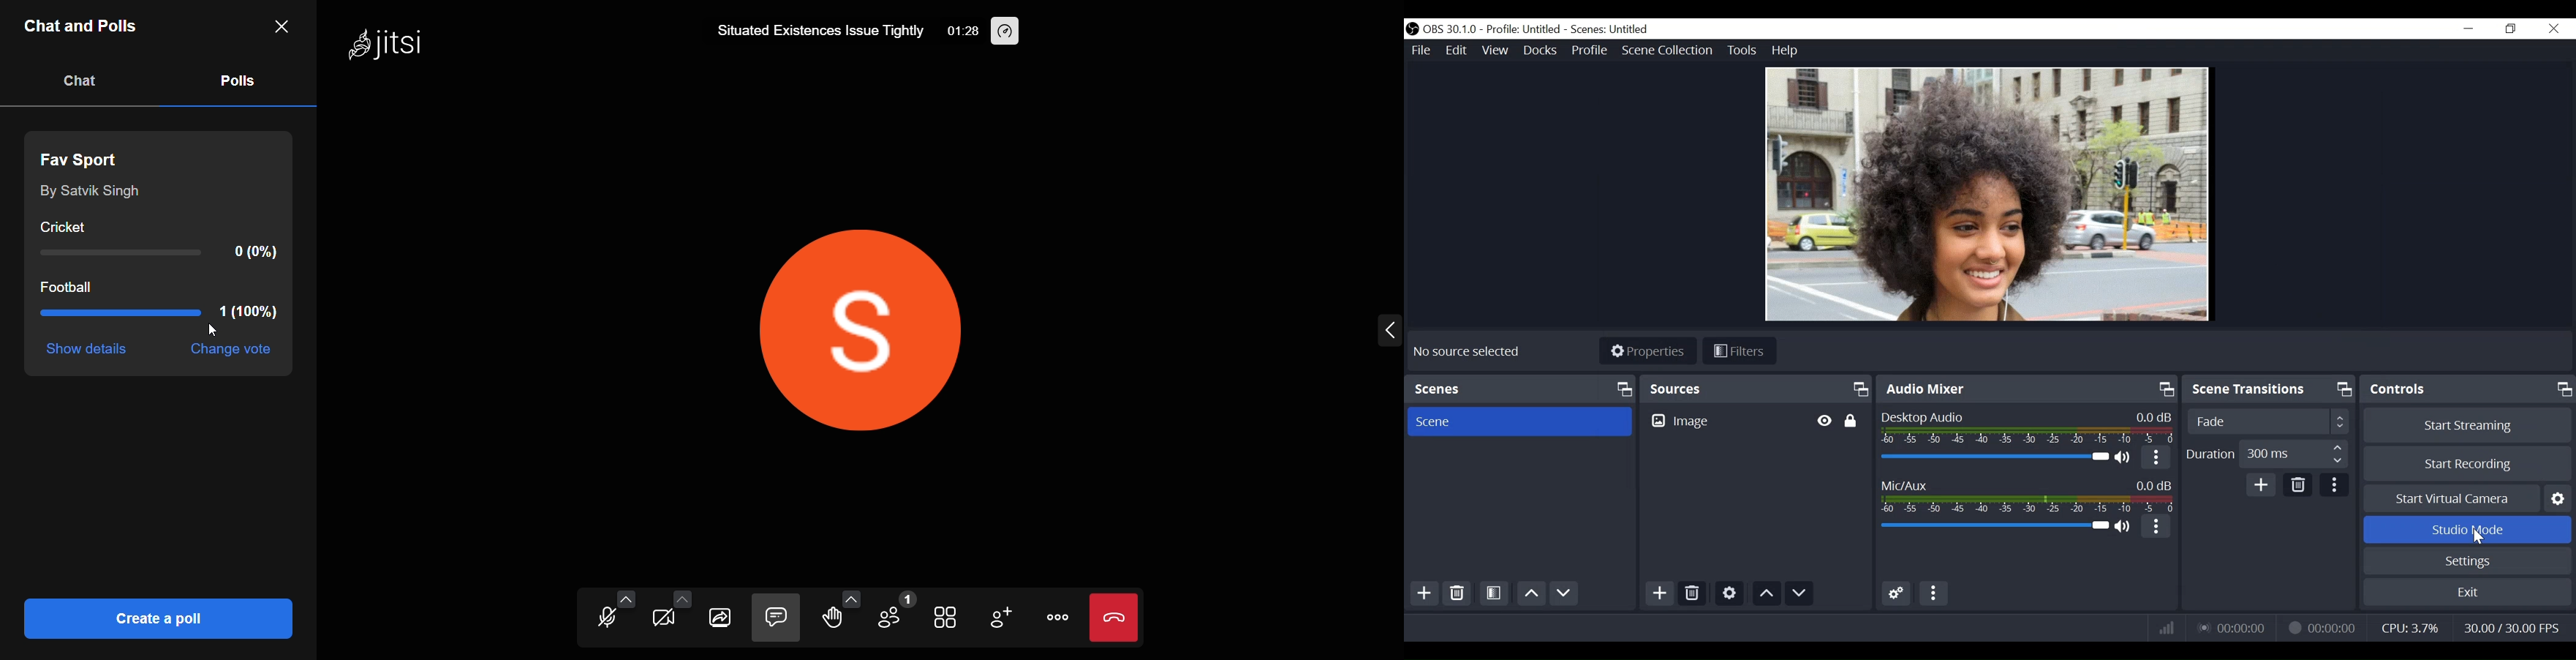 This screenshot has width=2576, height=672. I want to click on Start Streaming, so click(2468, 424).